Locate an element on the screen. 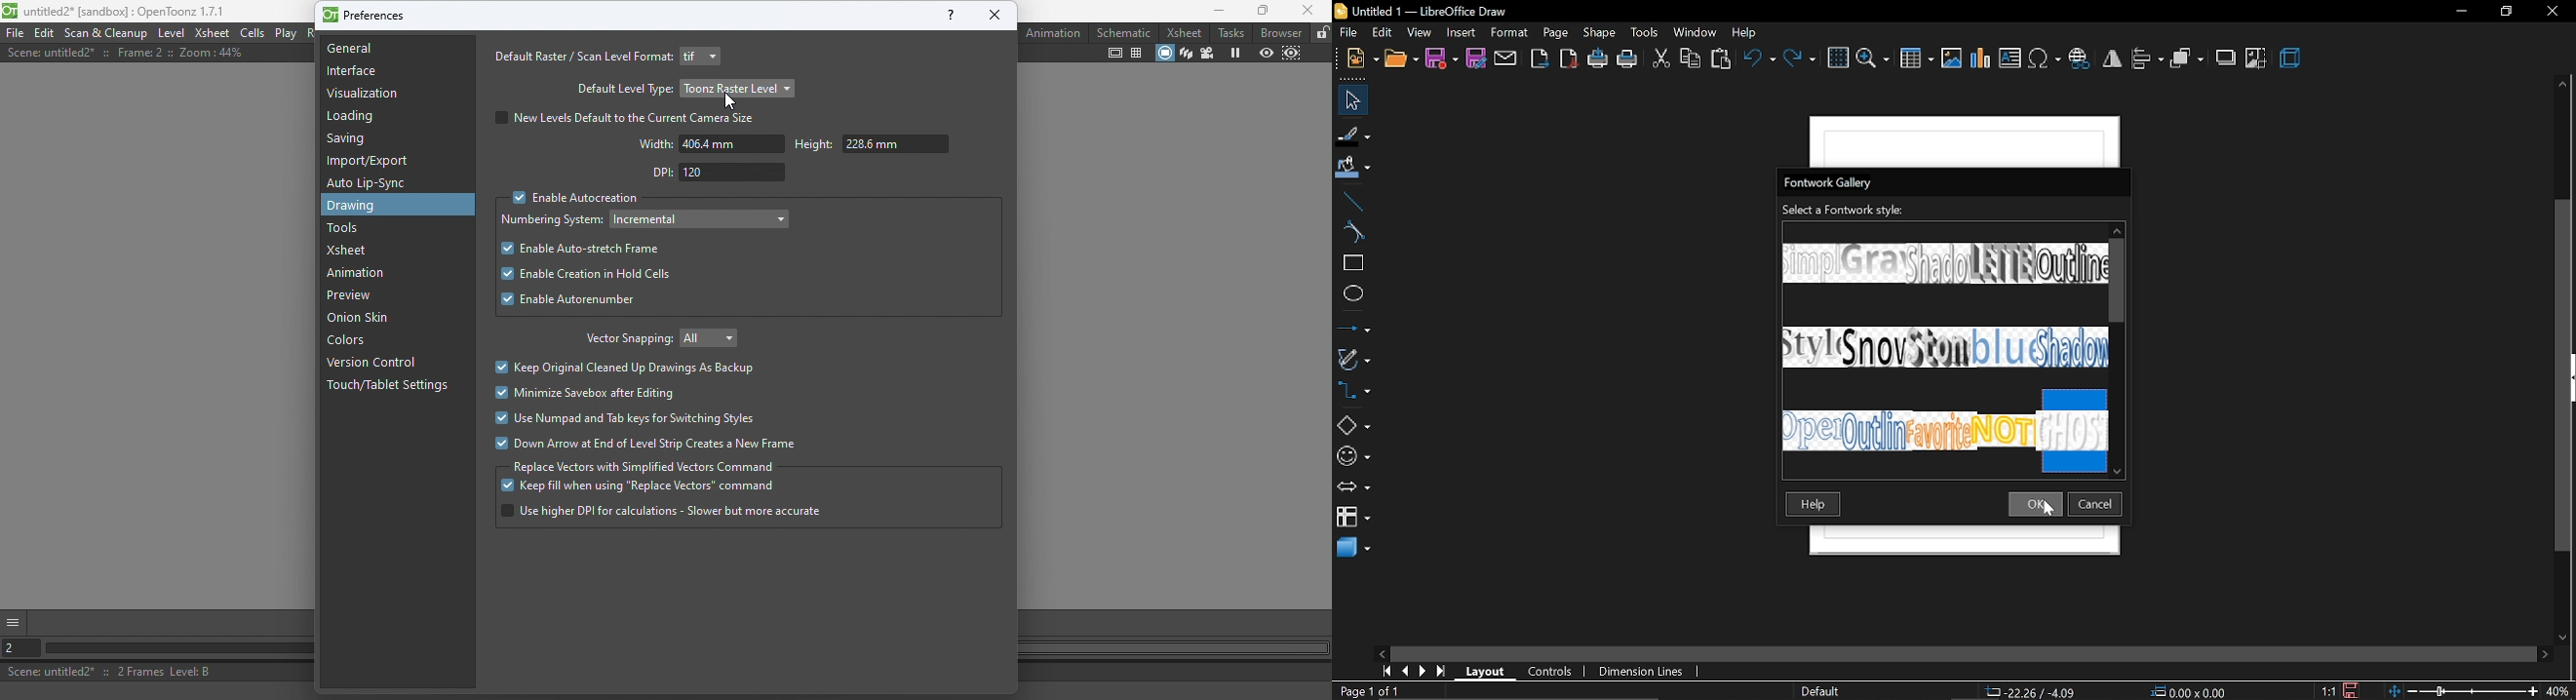  symbol shapes is located at coordinates (1353, 458).